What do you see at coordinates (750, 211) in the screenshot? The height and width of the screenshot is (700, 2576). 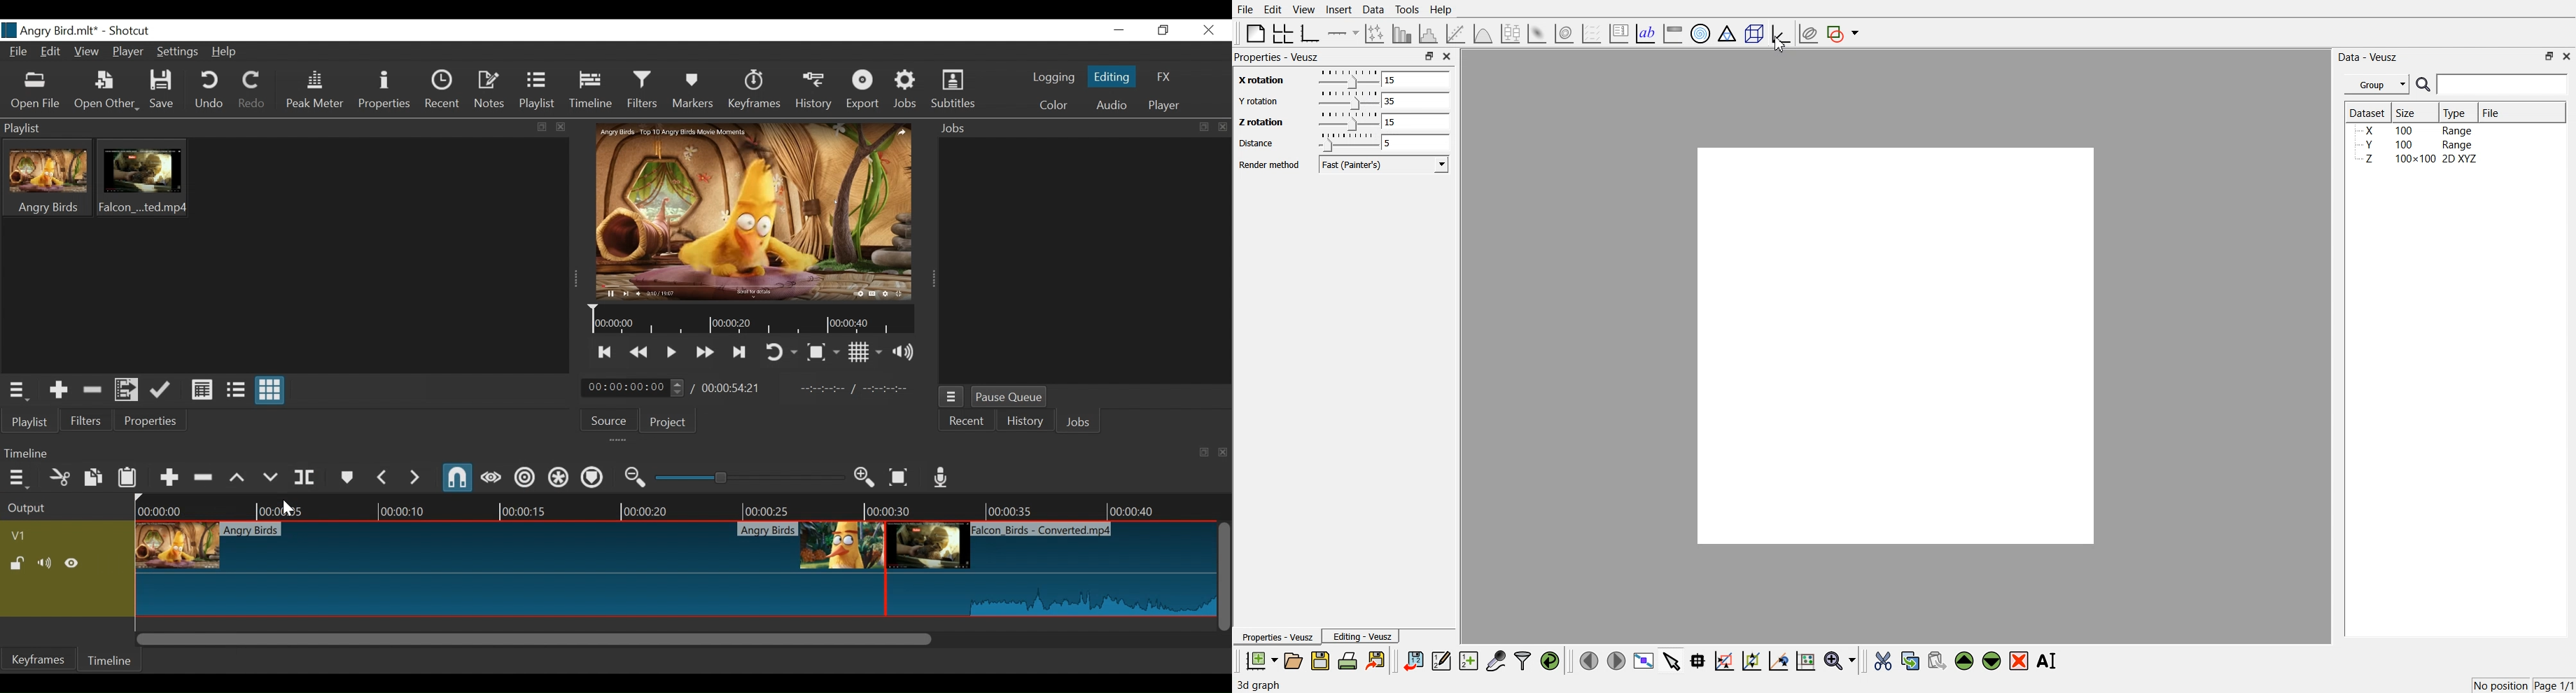 I see `Media Viewer` at bounding box center [750, 211].